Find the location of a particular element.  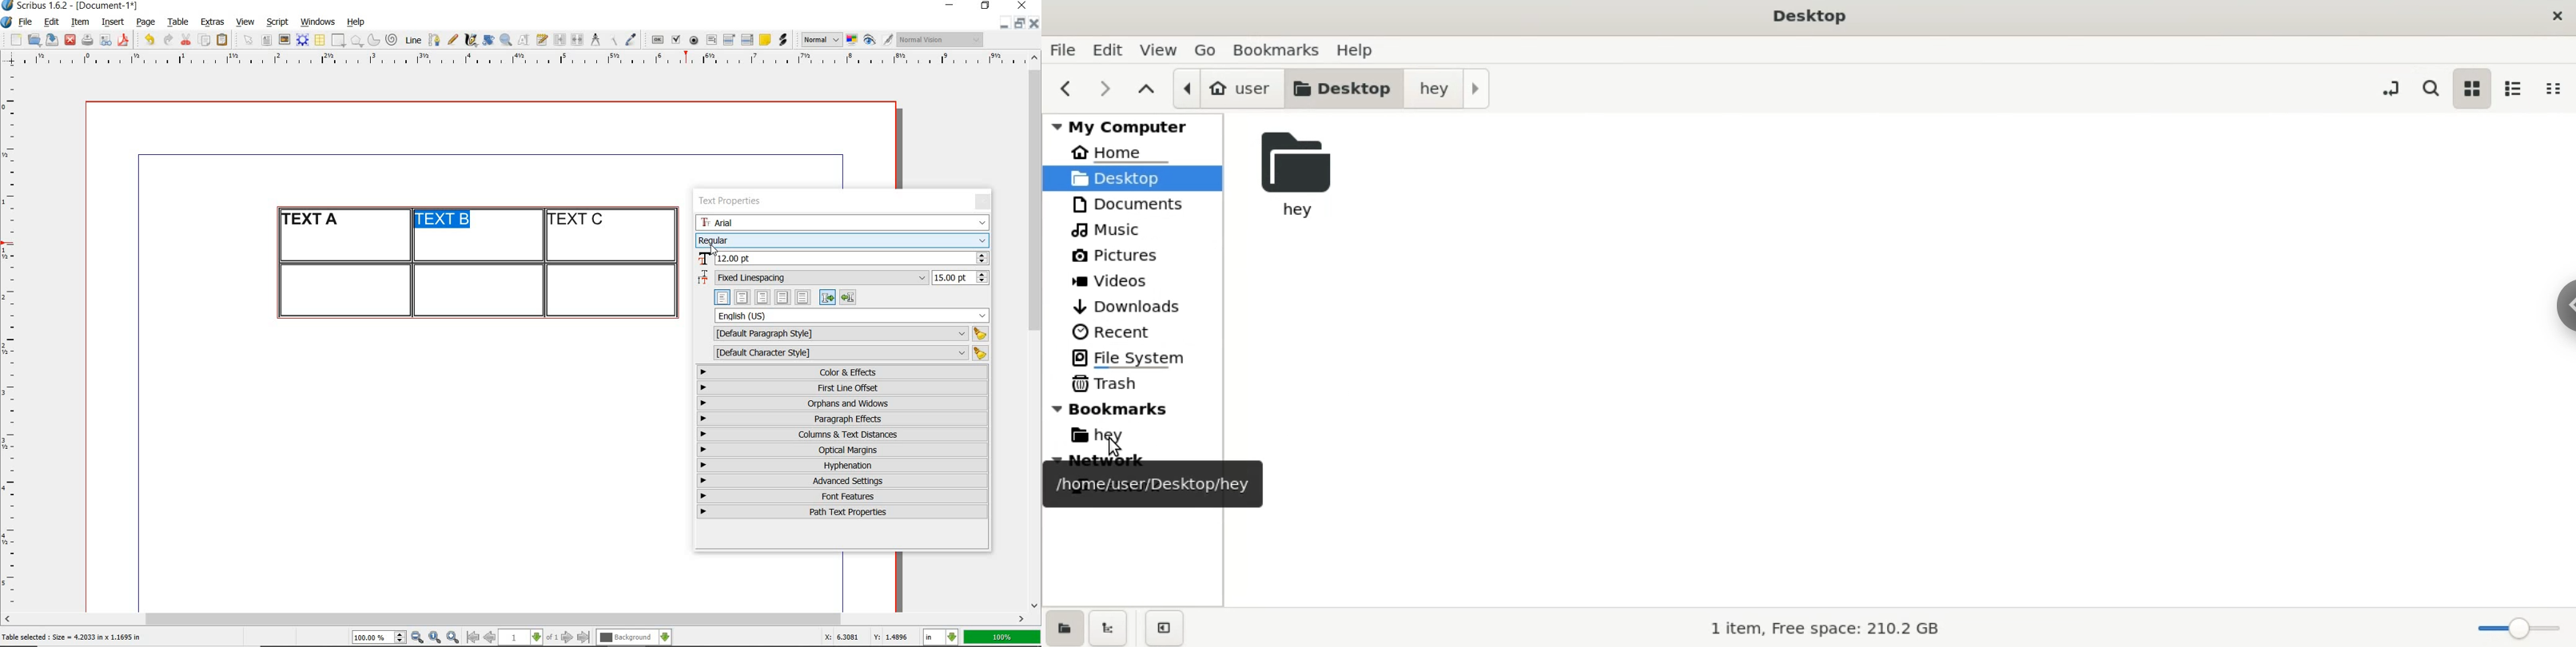

show places is located at coordinates (1062, 626).